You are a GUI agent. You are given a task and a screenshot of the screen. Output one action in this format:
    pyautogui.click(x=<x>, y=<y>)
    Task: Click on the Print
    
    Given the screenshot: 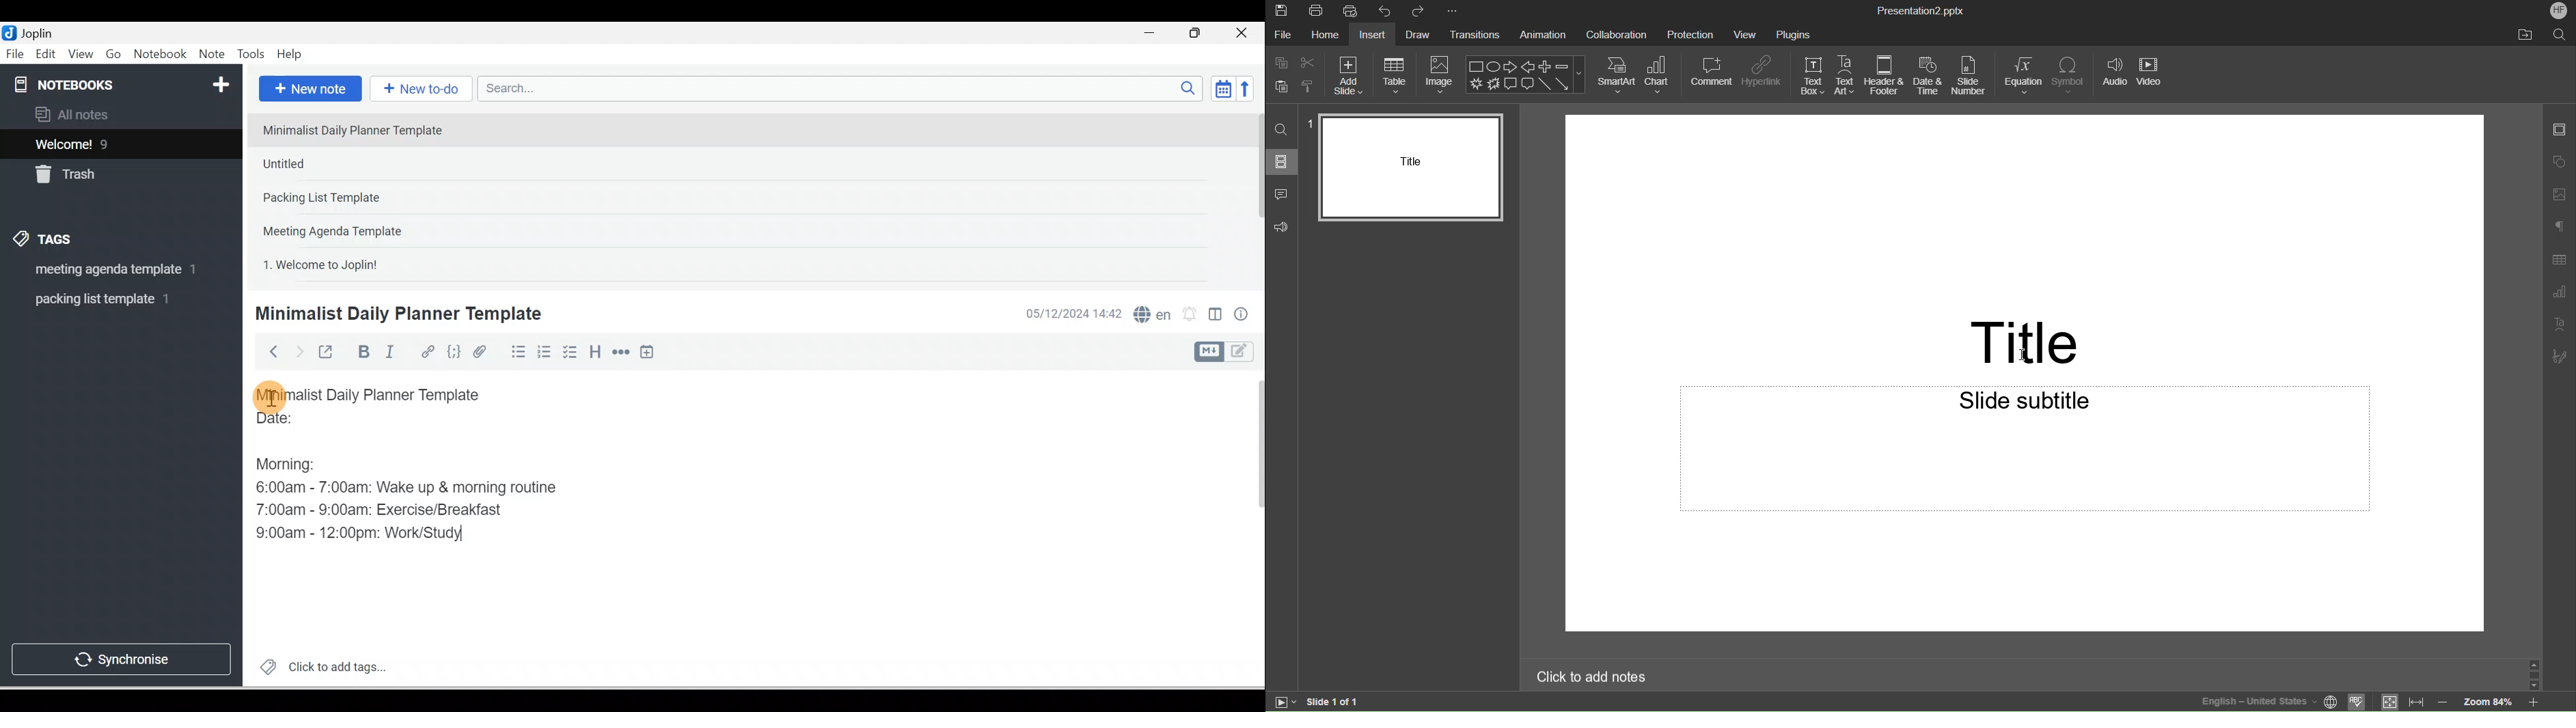 What is the action you would take?
    pyautogui.click(x=1319, y=11)
    